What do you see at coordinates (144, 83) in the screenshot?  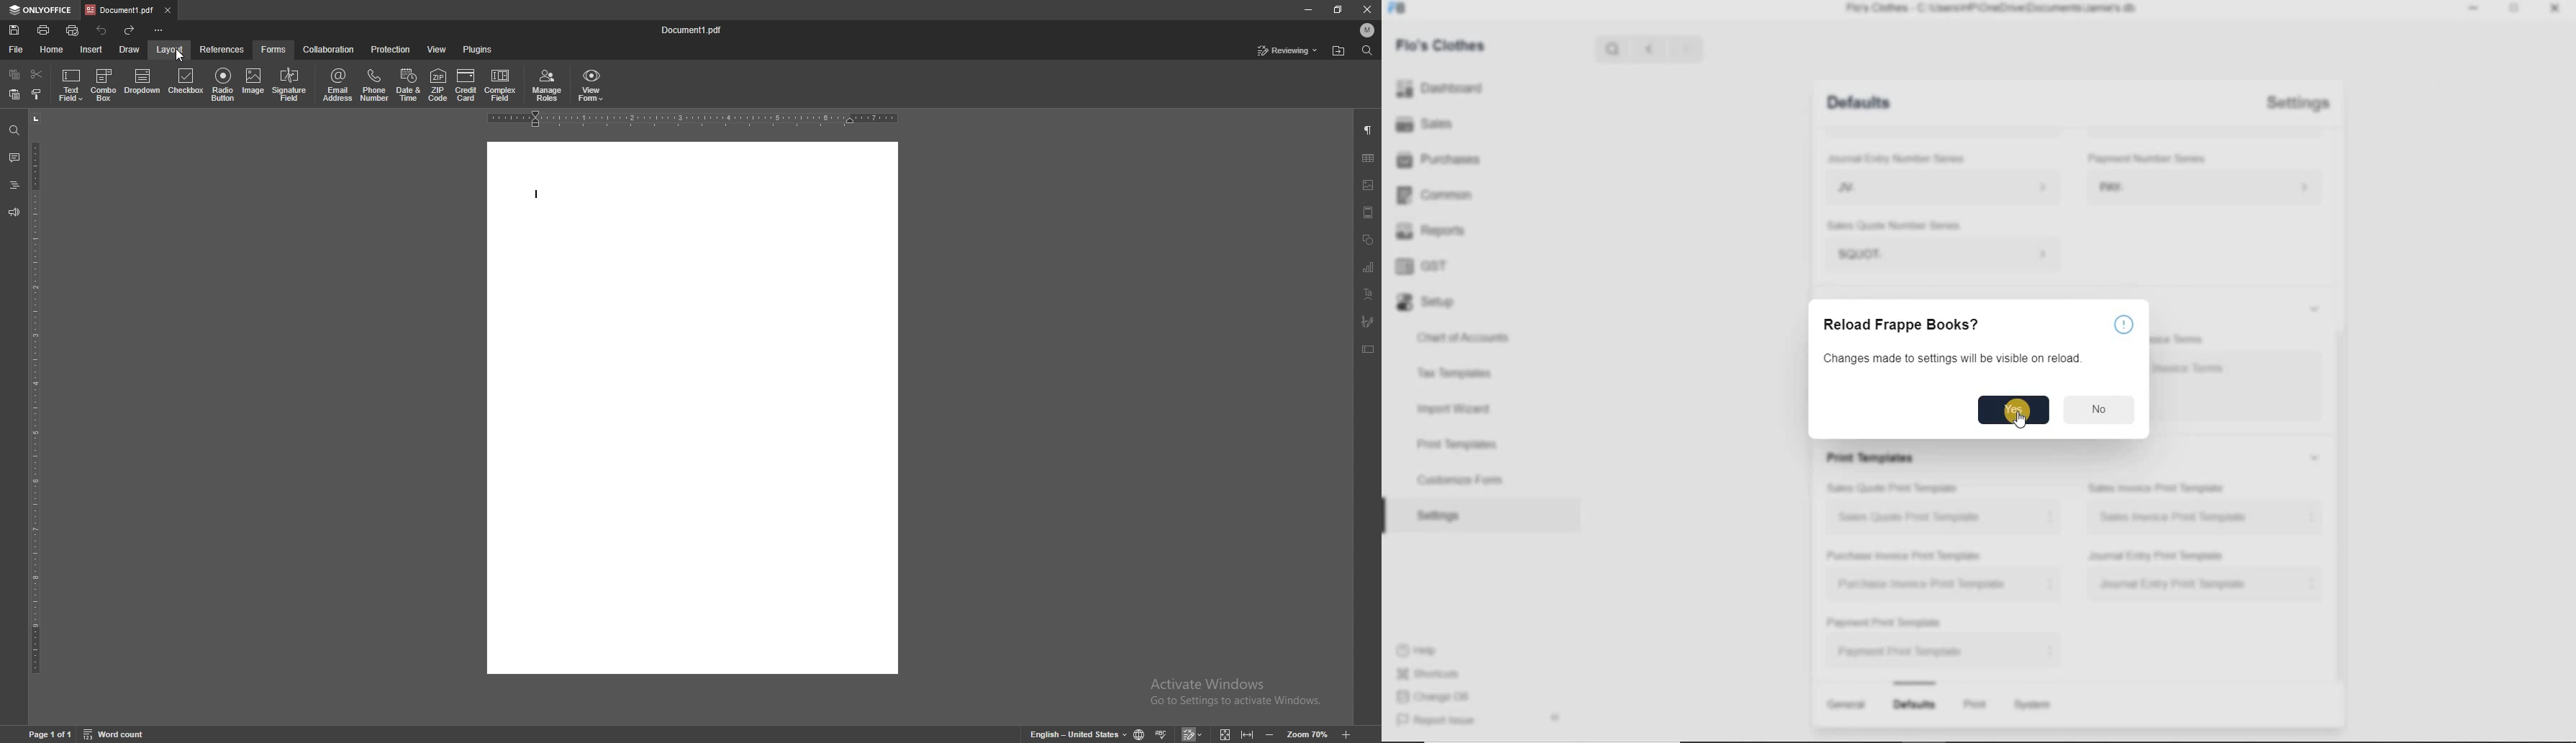 I see `dropdown` at bounding box center [144, 83].